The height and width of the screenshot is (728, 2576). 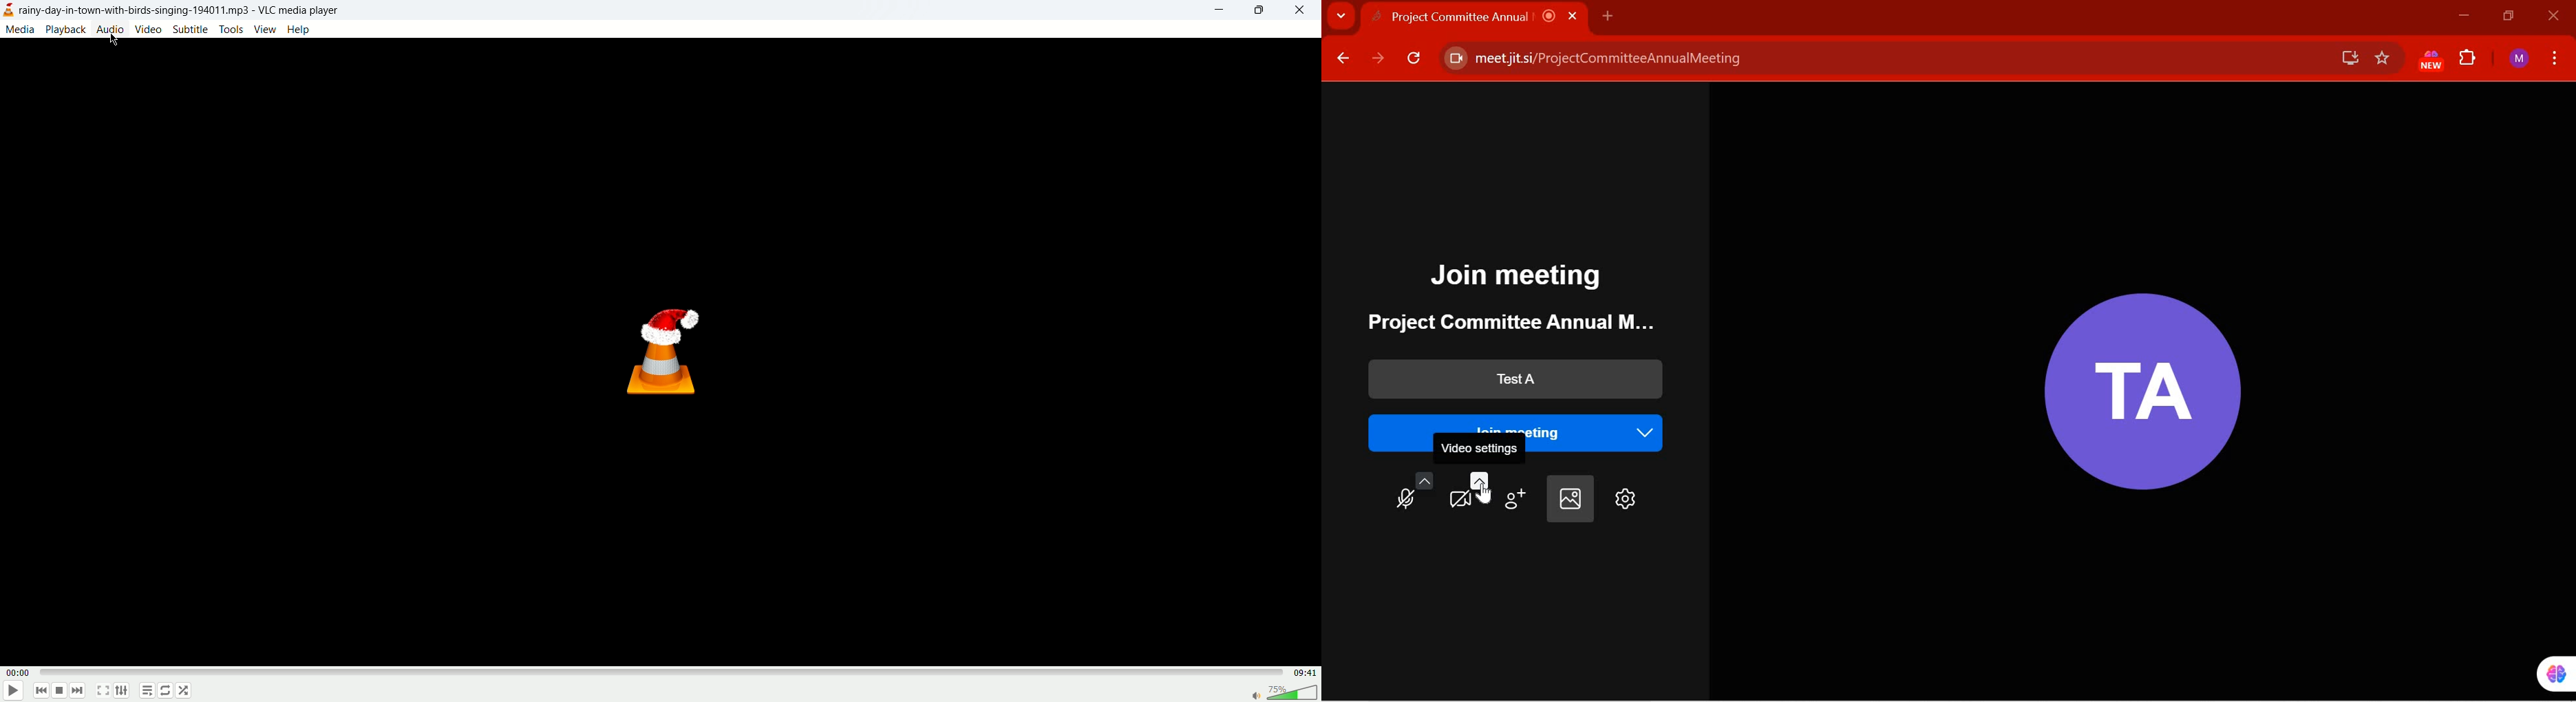 I want to click on RESTORE DOWN, so click(x=2510, y=16).